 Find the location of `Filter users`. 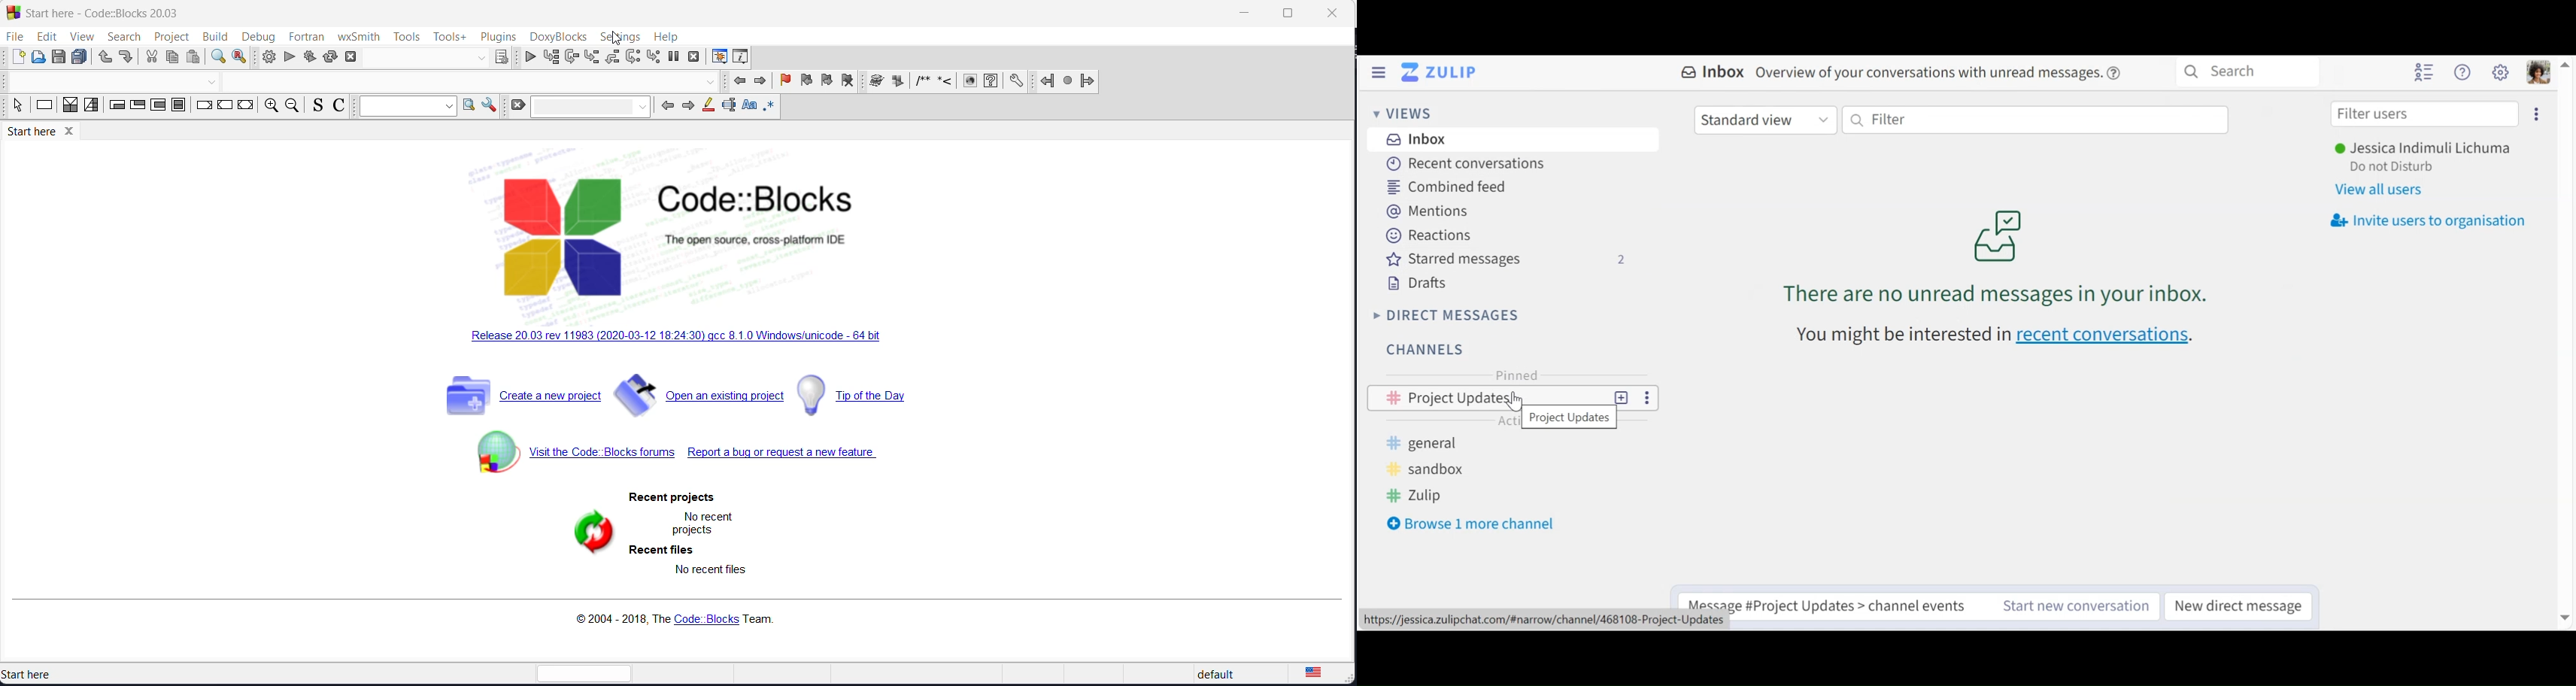

Filter users is located at coordinates (2422, 115).